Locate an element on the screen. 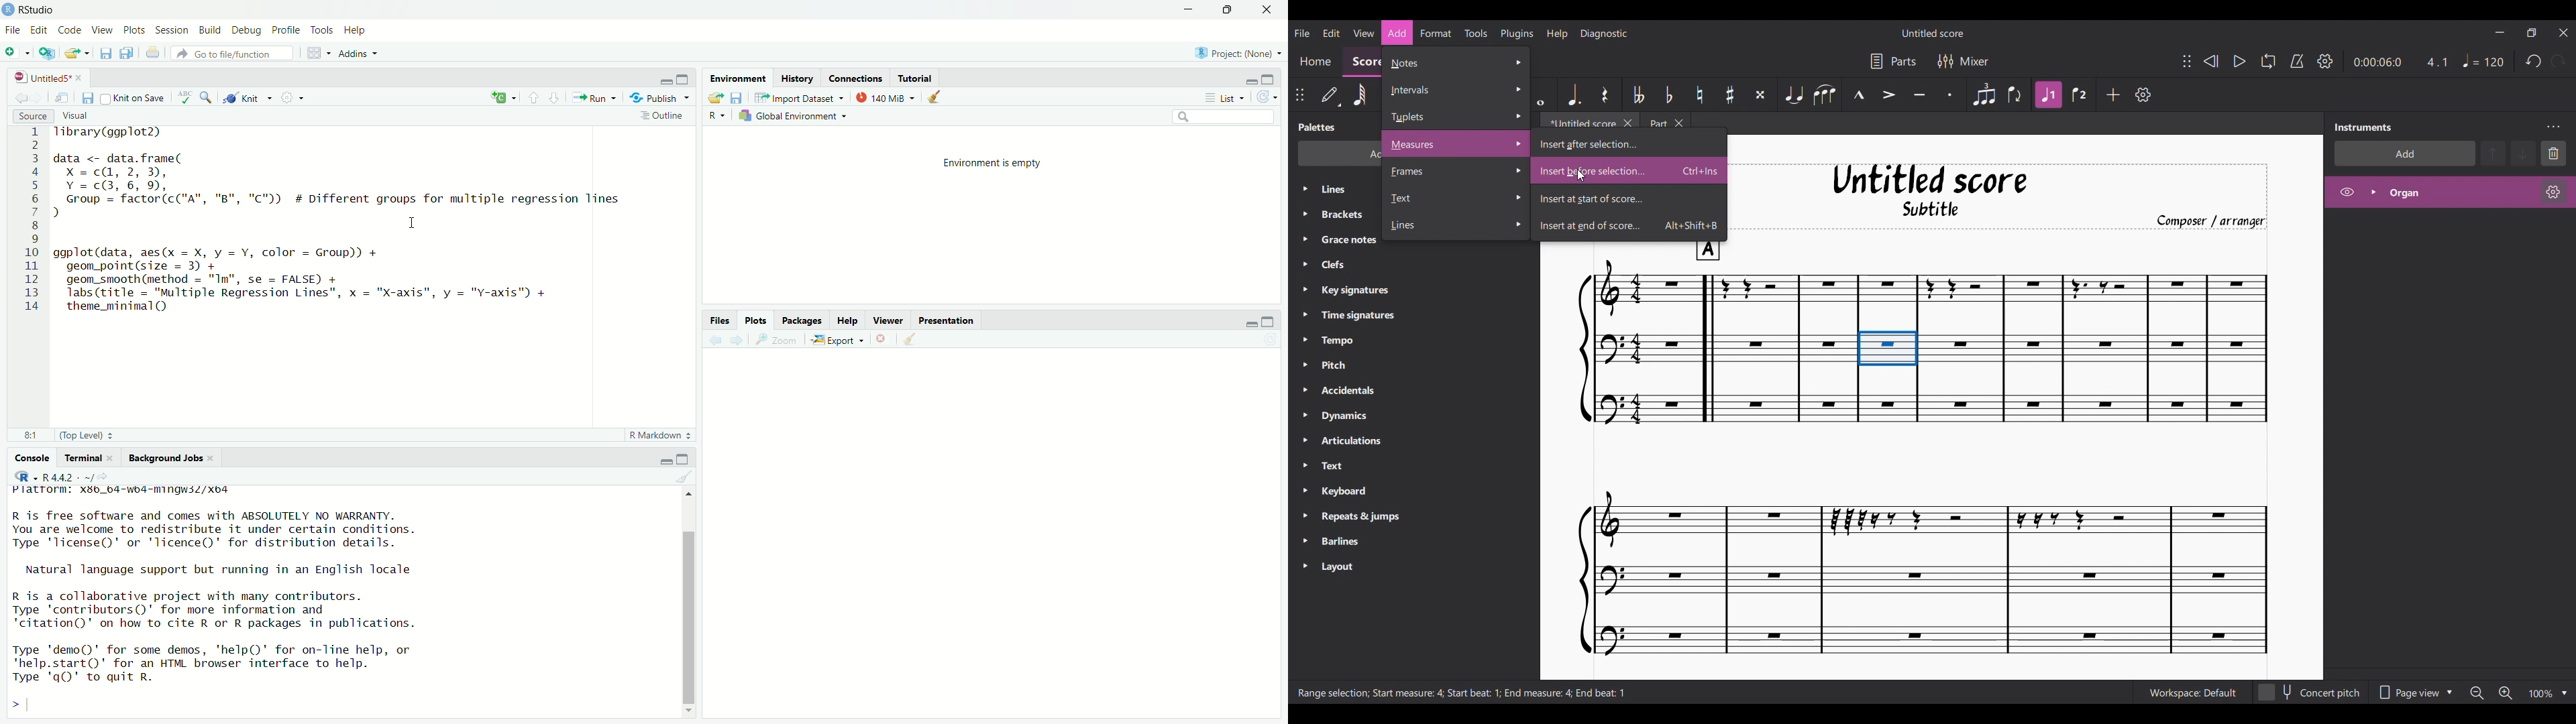  Change position of toolbar is located at coordinates (2186, 61).